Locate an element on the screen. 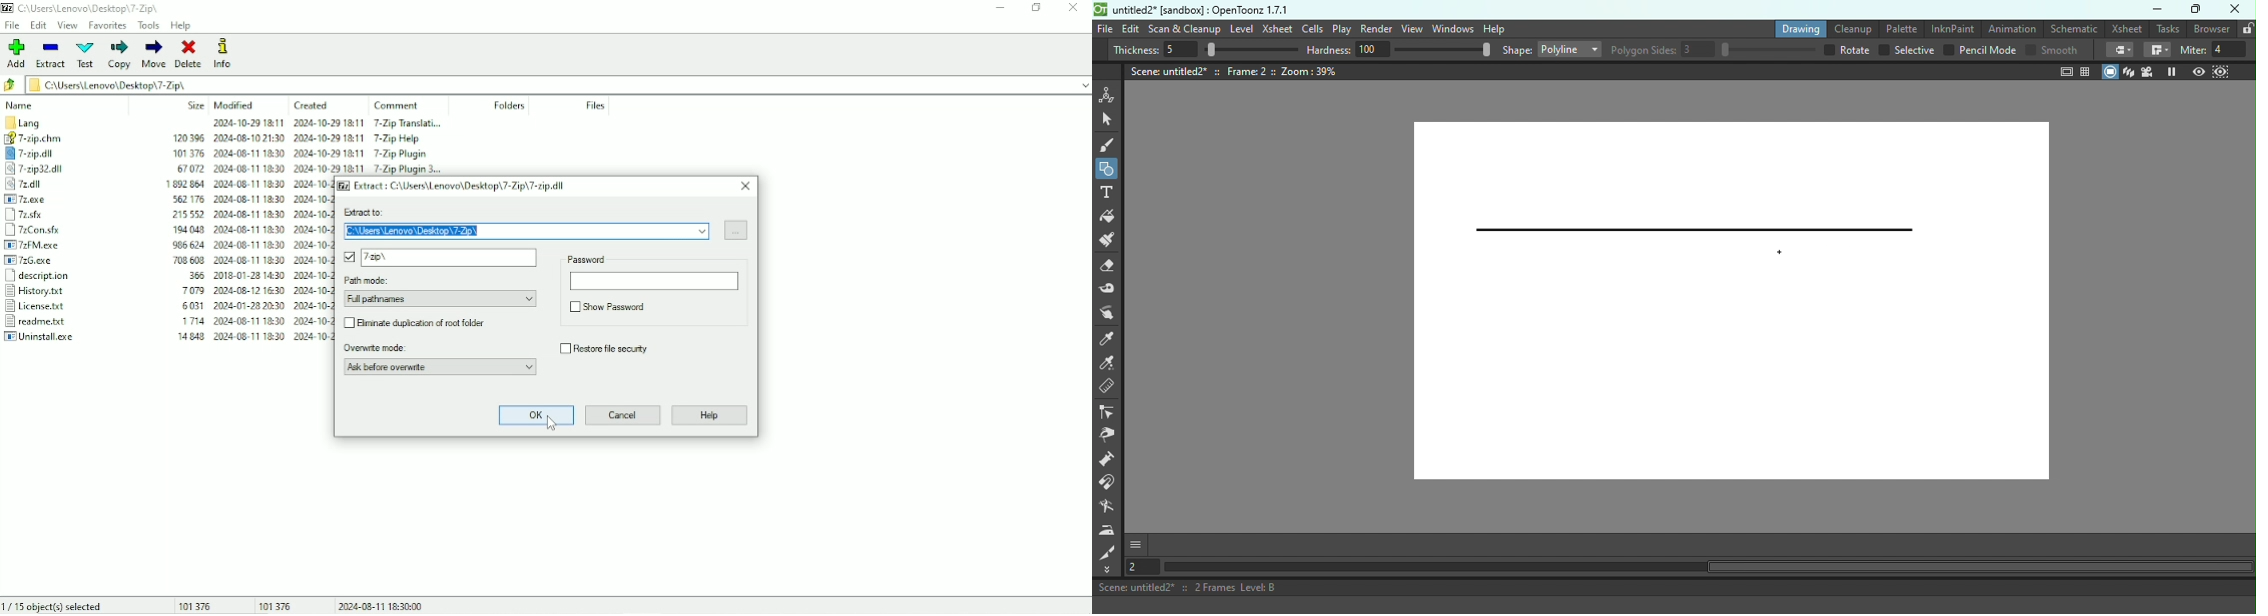 Image resolution: width=2268 pixels, height=616 pixels. Extract to: is located at coordinates (525, 223).